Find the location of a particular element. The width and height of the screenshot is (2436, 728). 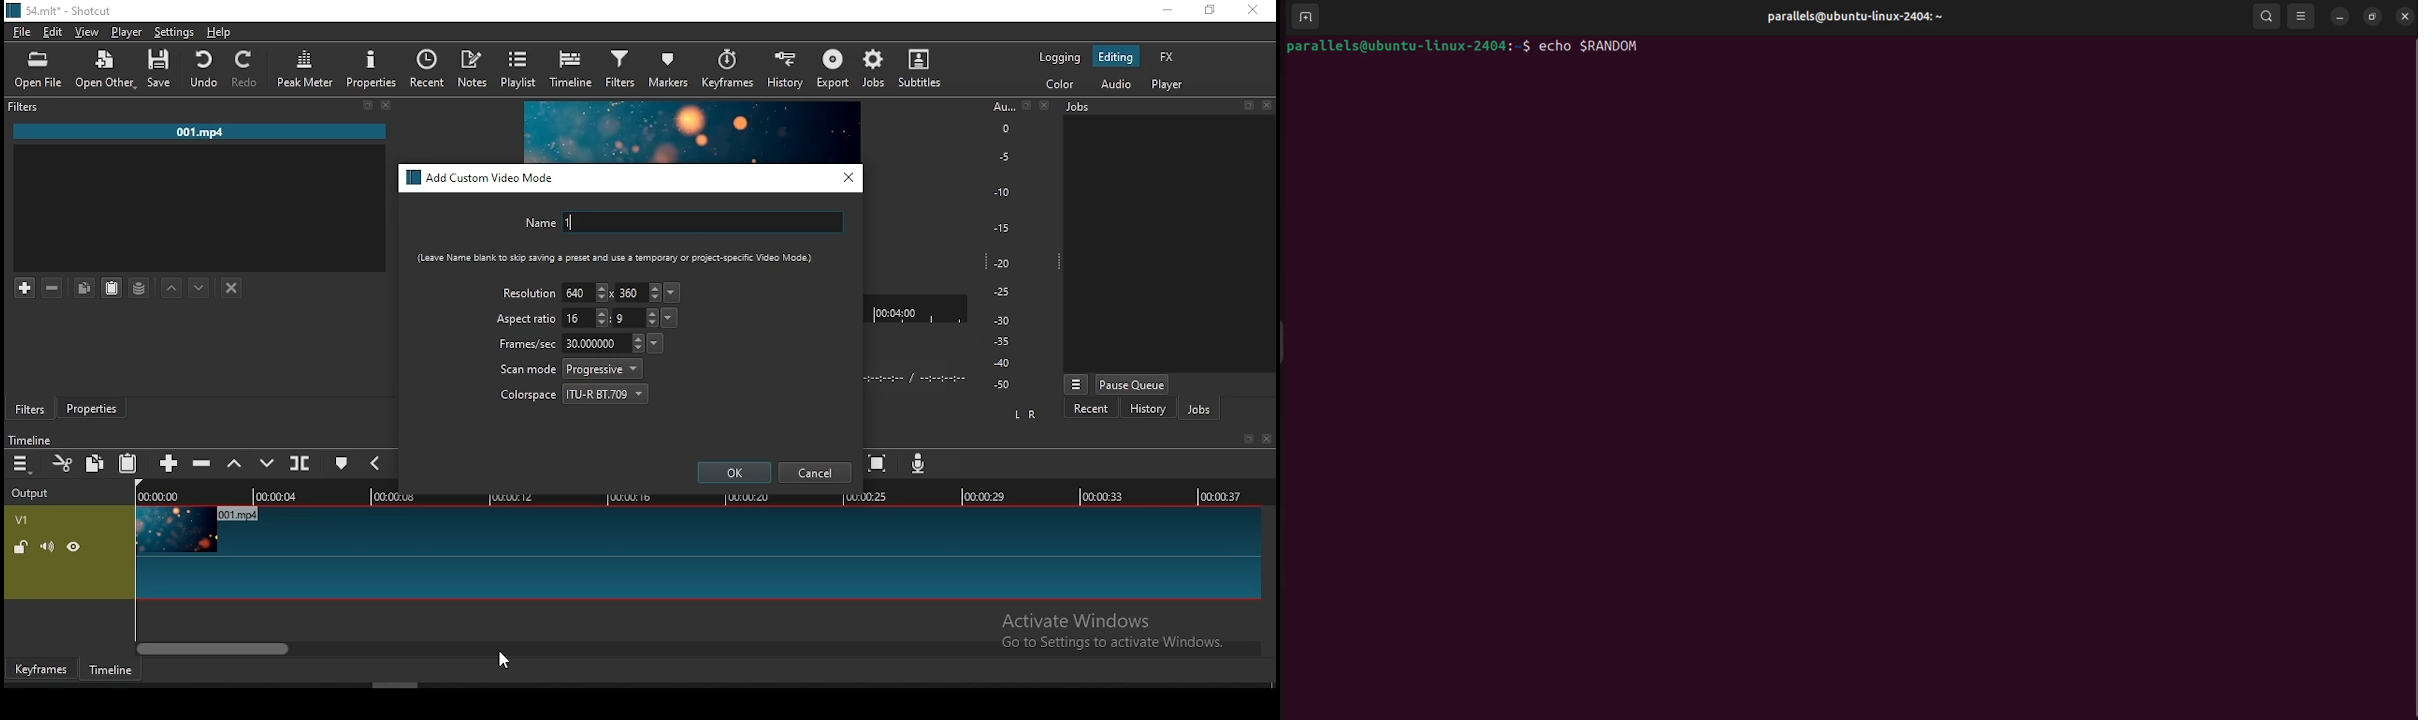

scroll bar is located at coordinates (699, 647).